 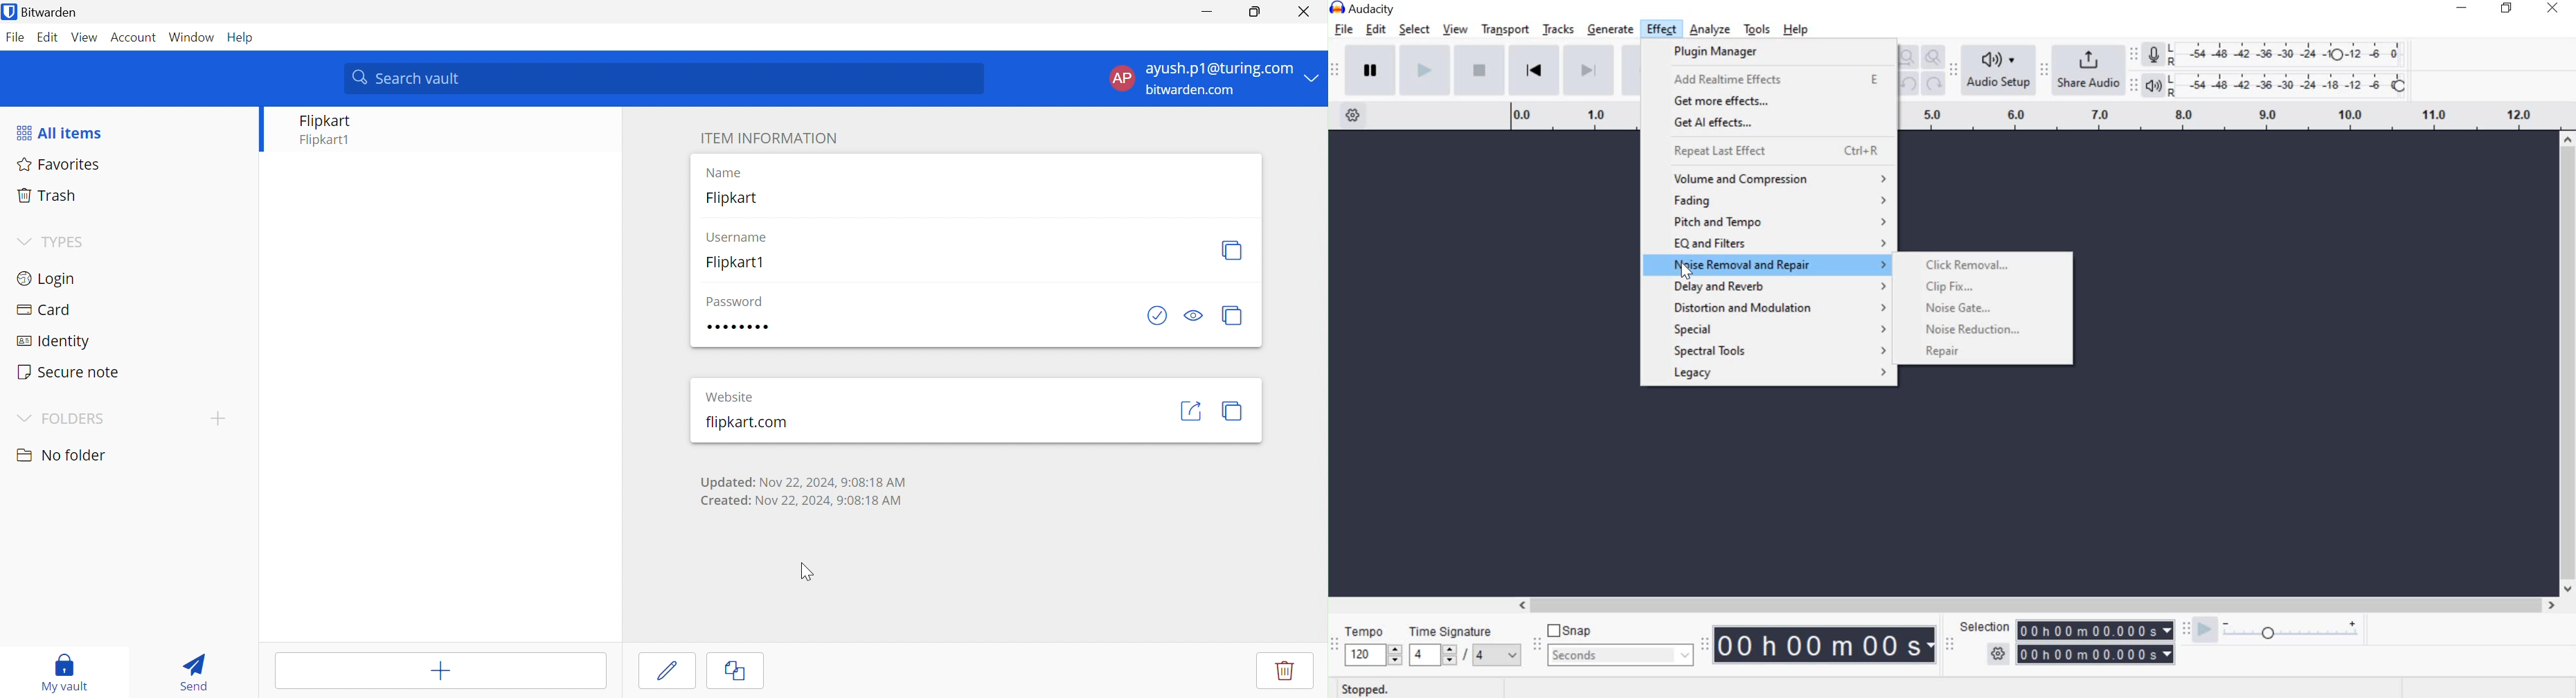 I want to click on Drop Down, so click(x=1314, y=77).